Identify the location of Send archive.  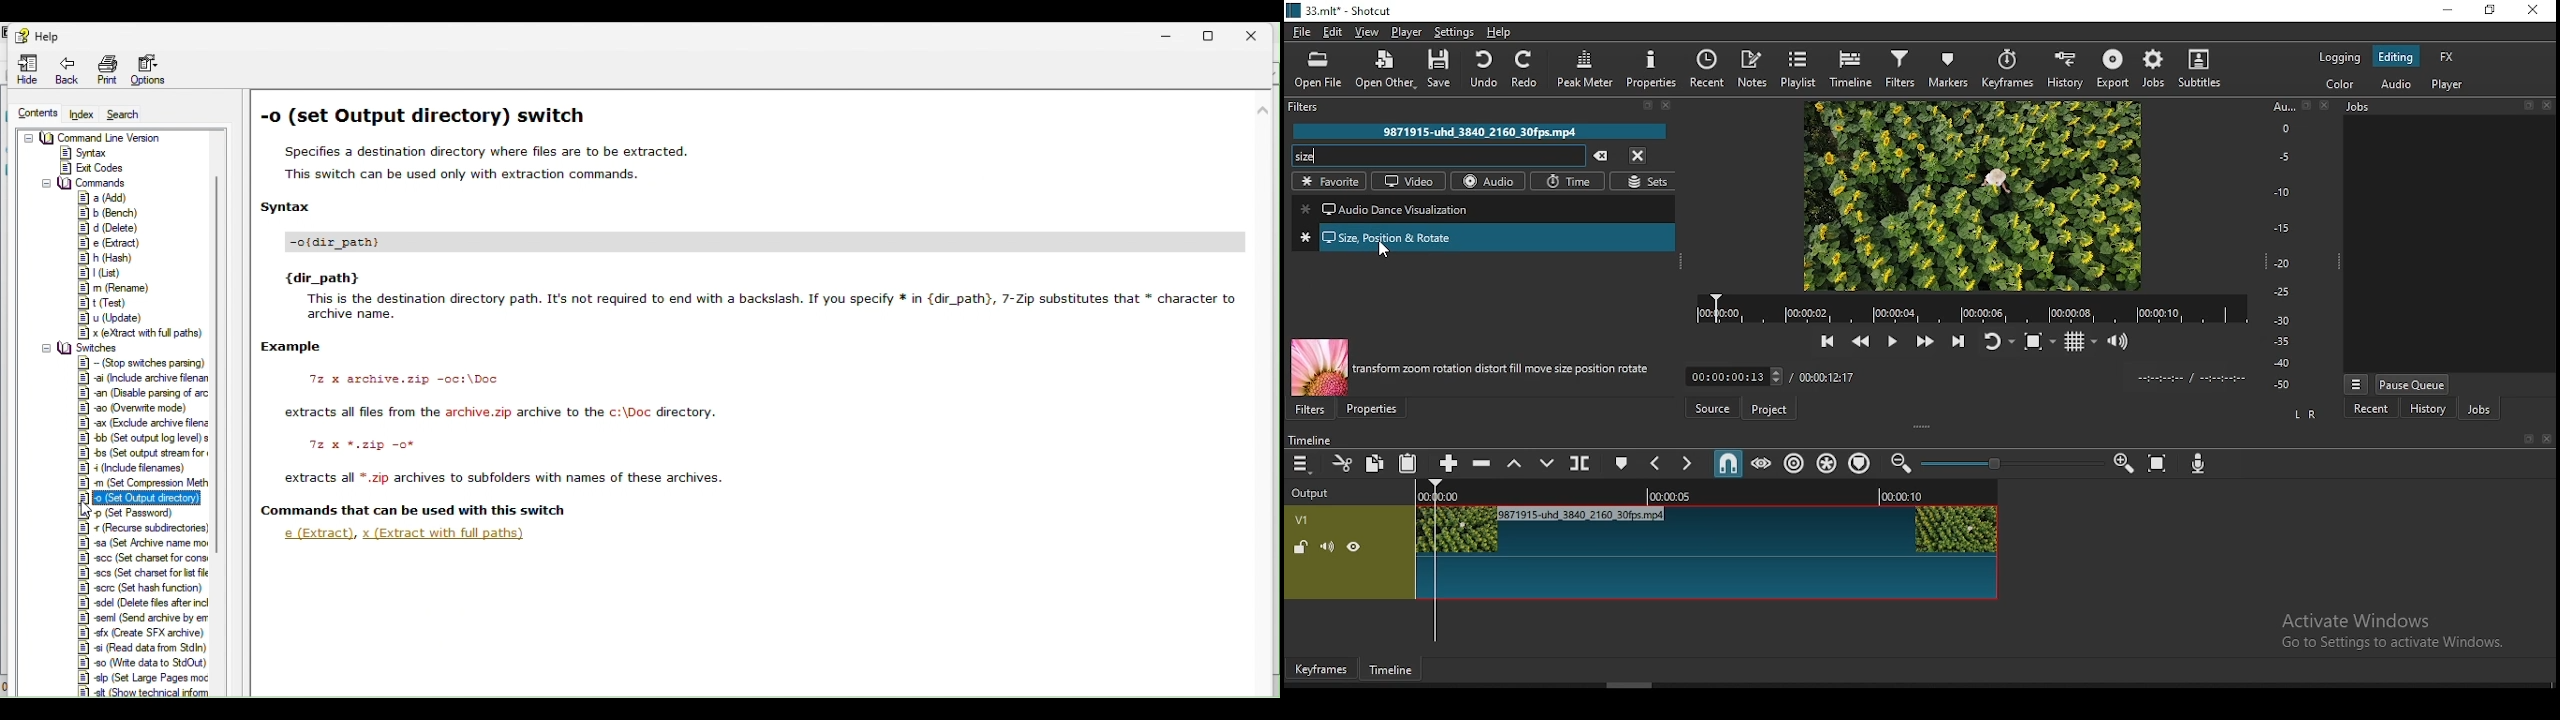
(144, 616).